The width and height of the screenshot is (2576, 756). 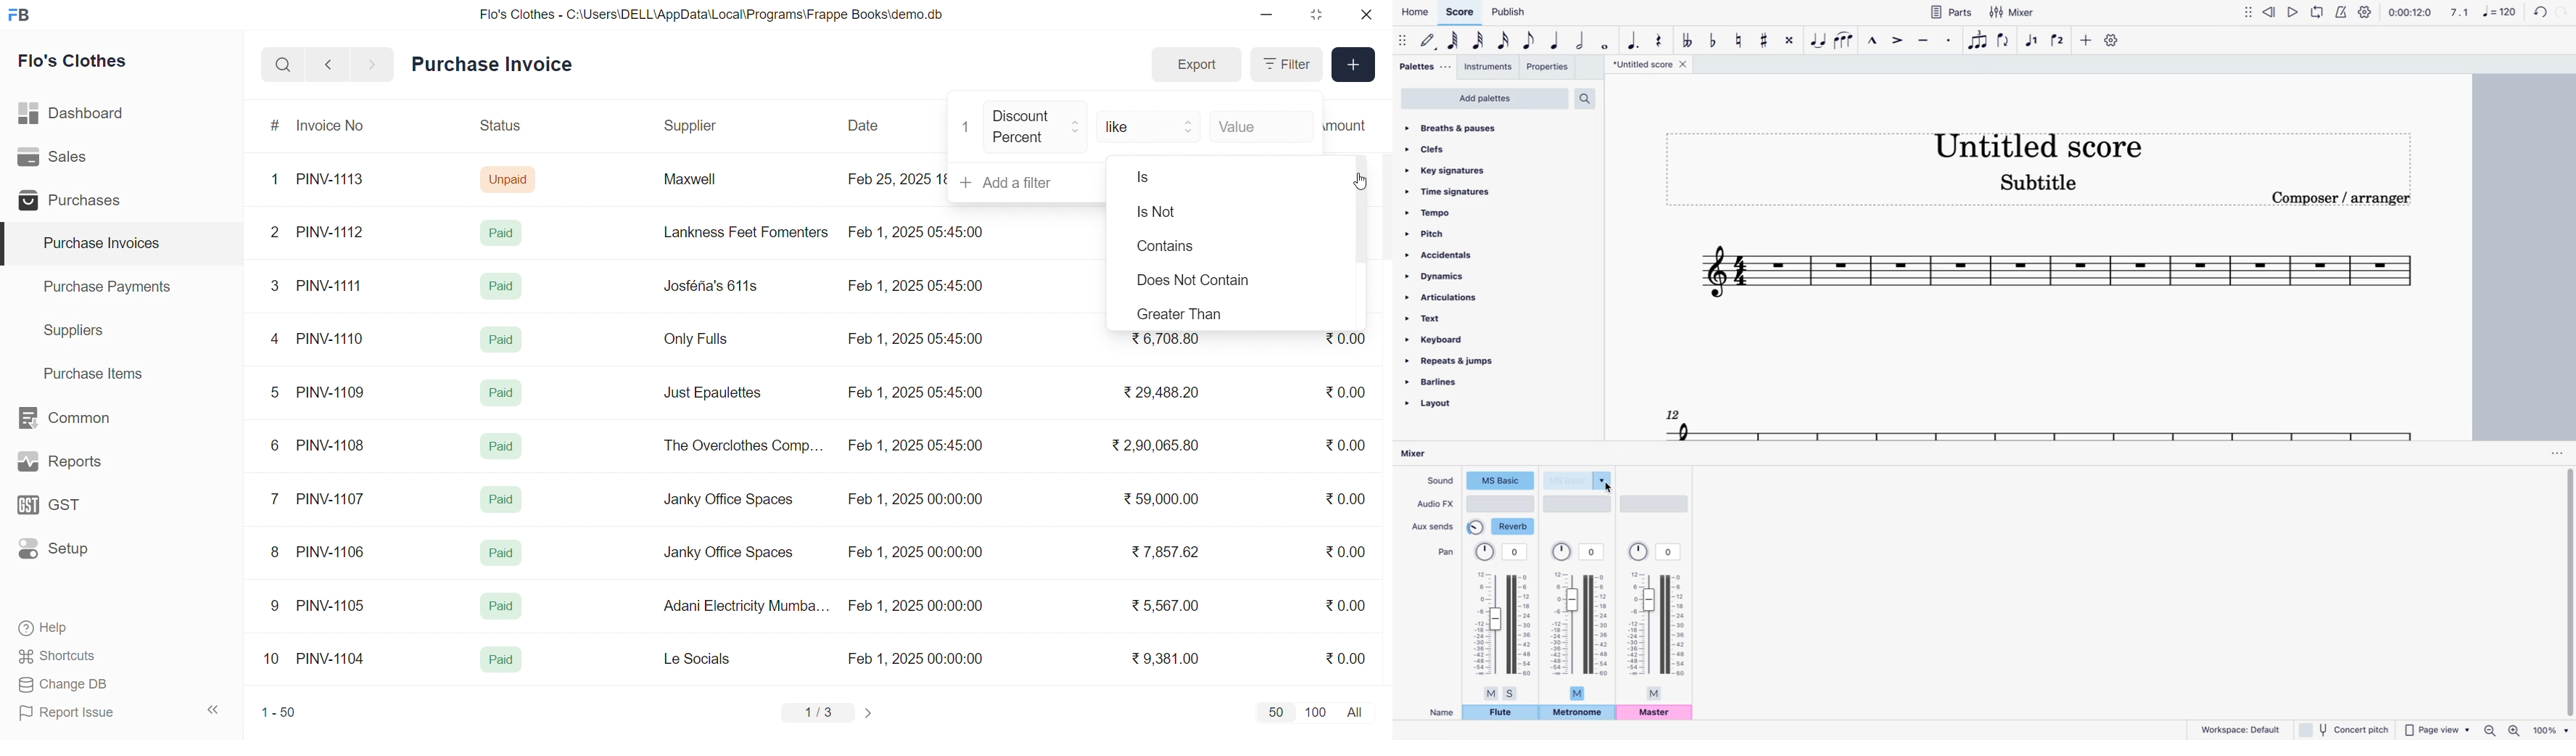 I want to click on Purchases, so click(x=75, y=202).